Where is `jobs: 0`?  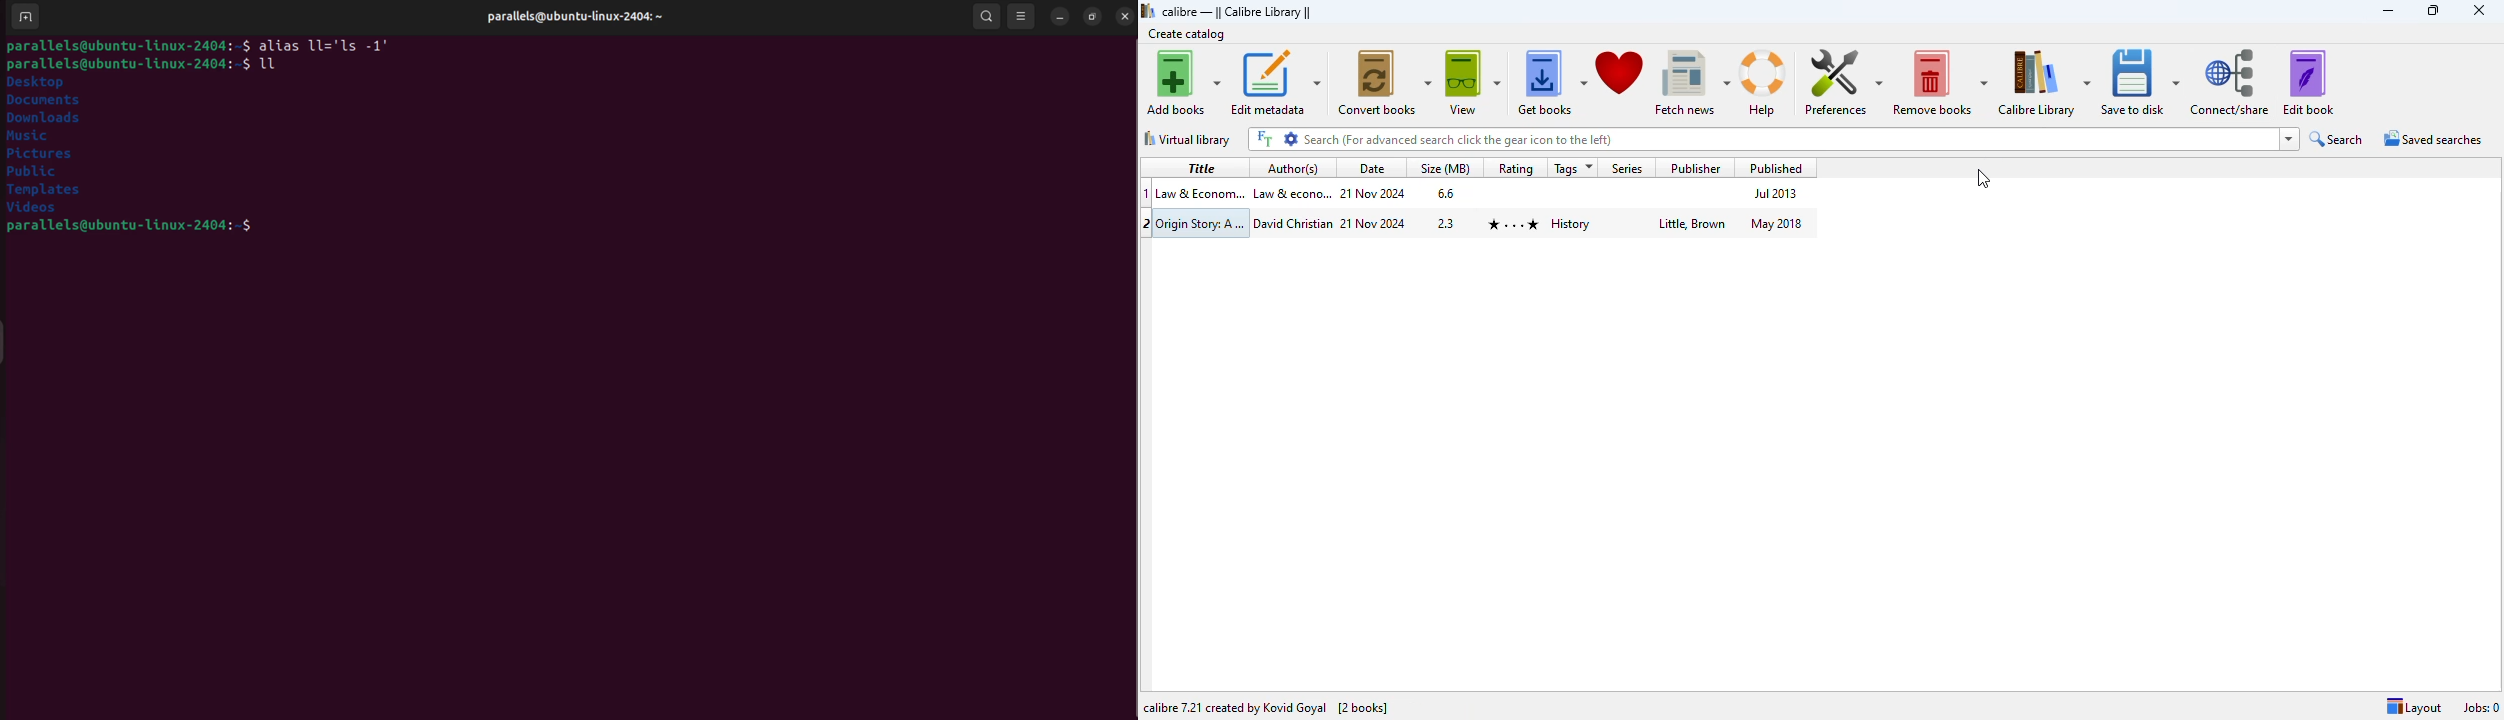
jobs: 0 is located at coordinates (2481, 707).